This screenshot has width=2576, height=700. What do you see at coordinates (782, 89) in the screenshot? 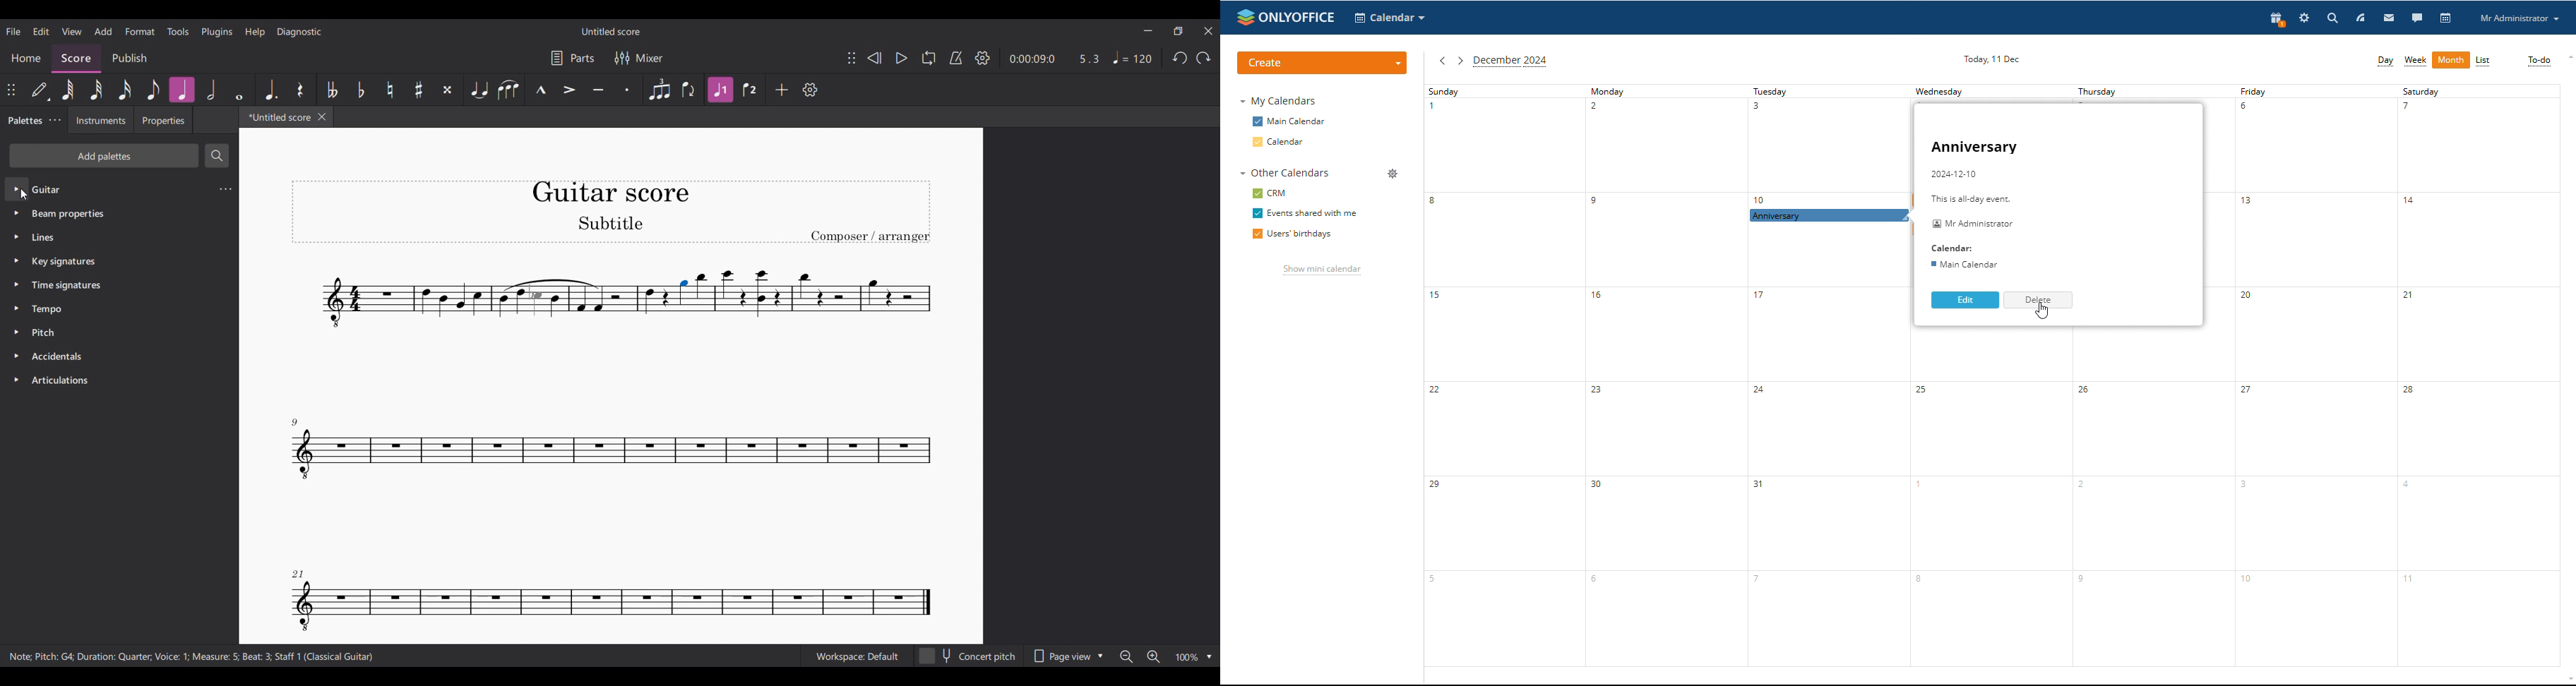
I see `Add` at bounding box center [782, 89].